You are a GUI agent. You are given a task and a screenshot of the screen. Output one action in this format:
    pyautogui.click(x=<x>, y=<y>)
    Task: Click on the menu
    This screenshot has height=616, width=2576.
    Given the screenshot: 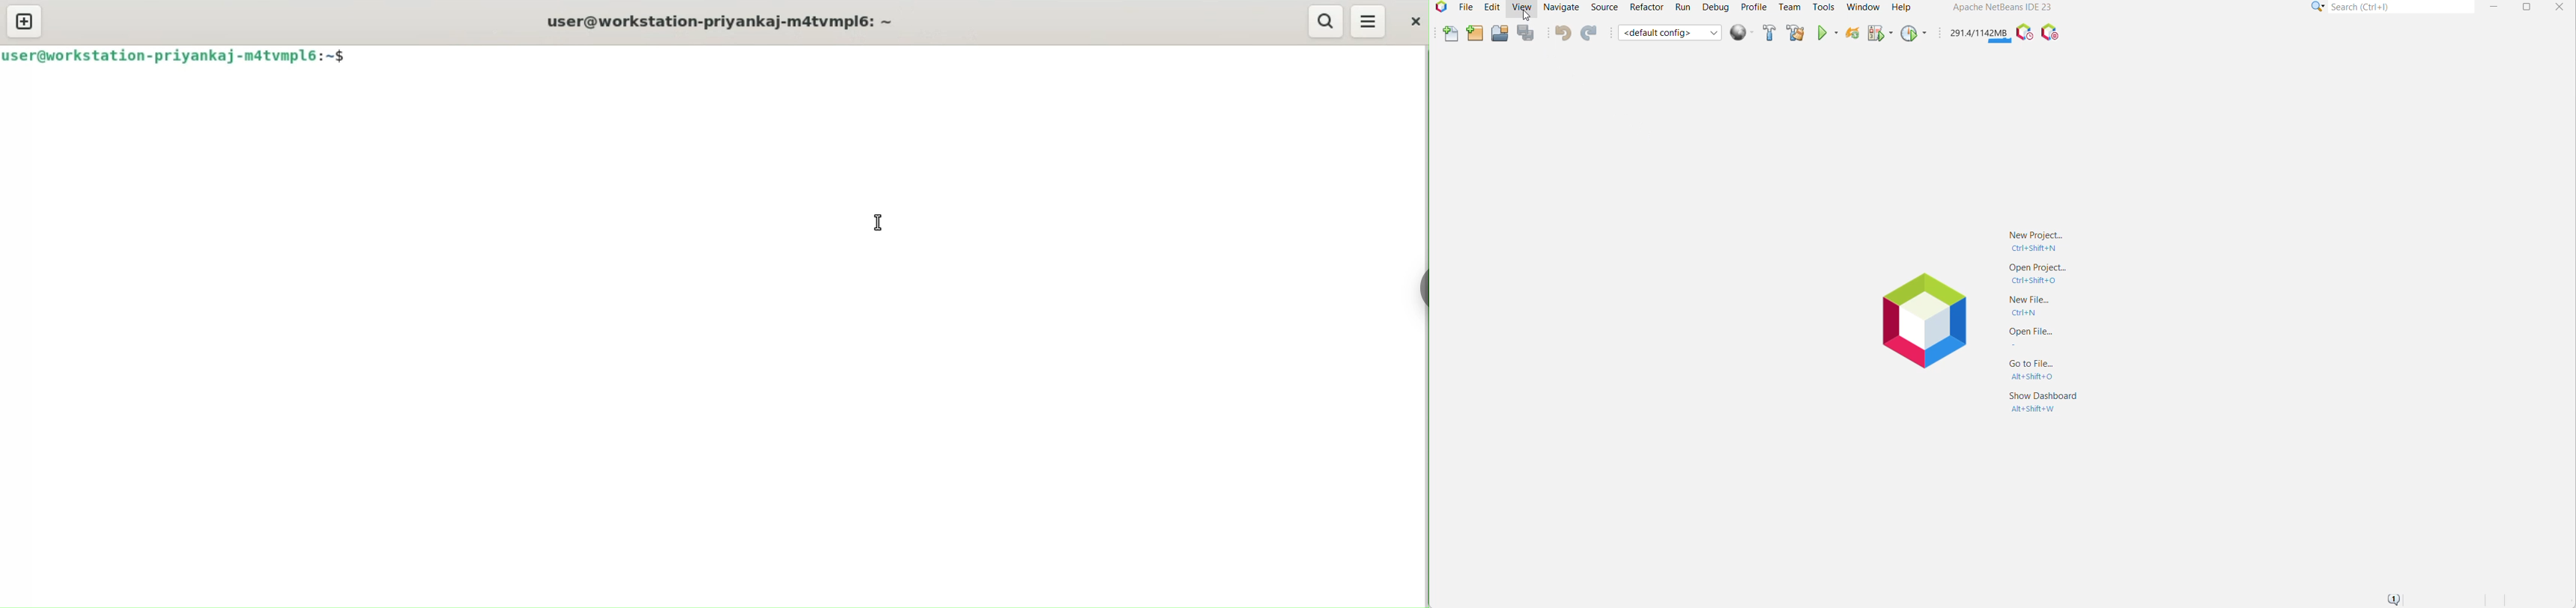 What is the action you would take?
    pyautogui.click(x=1371, y=23)
    